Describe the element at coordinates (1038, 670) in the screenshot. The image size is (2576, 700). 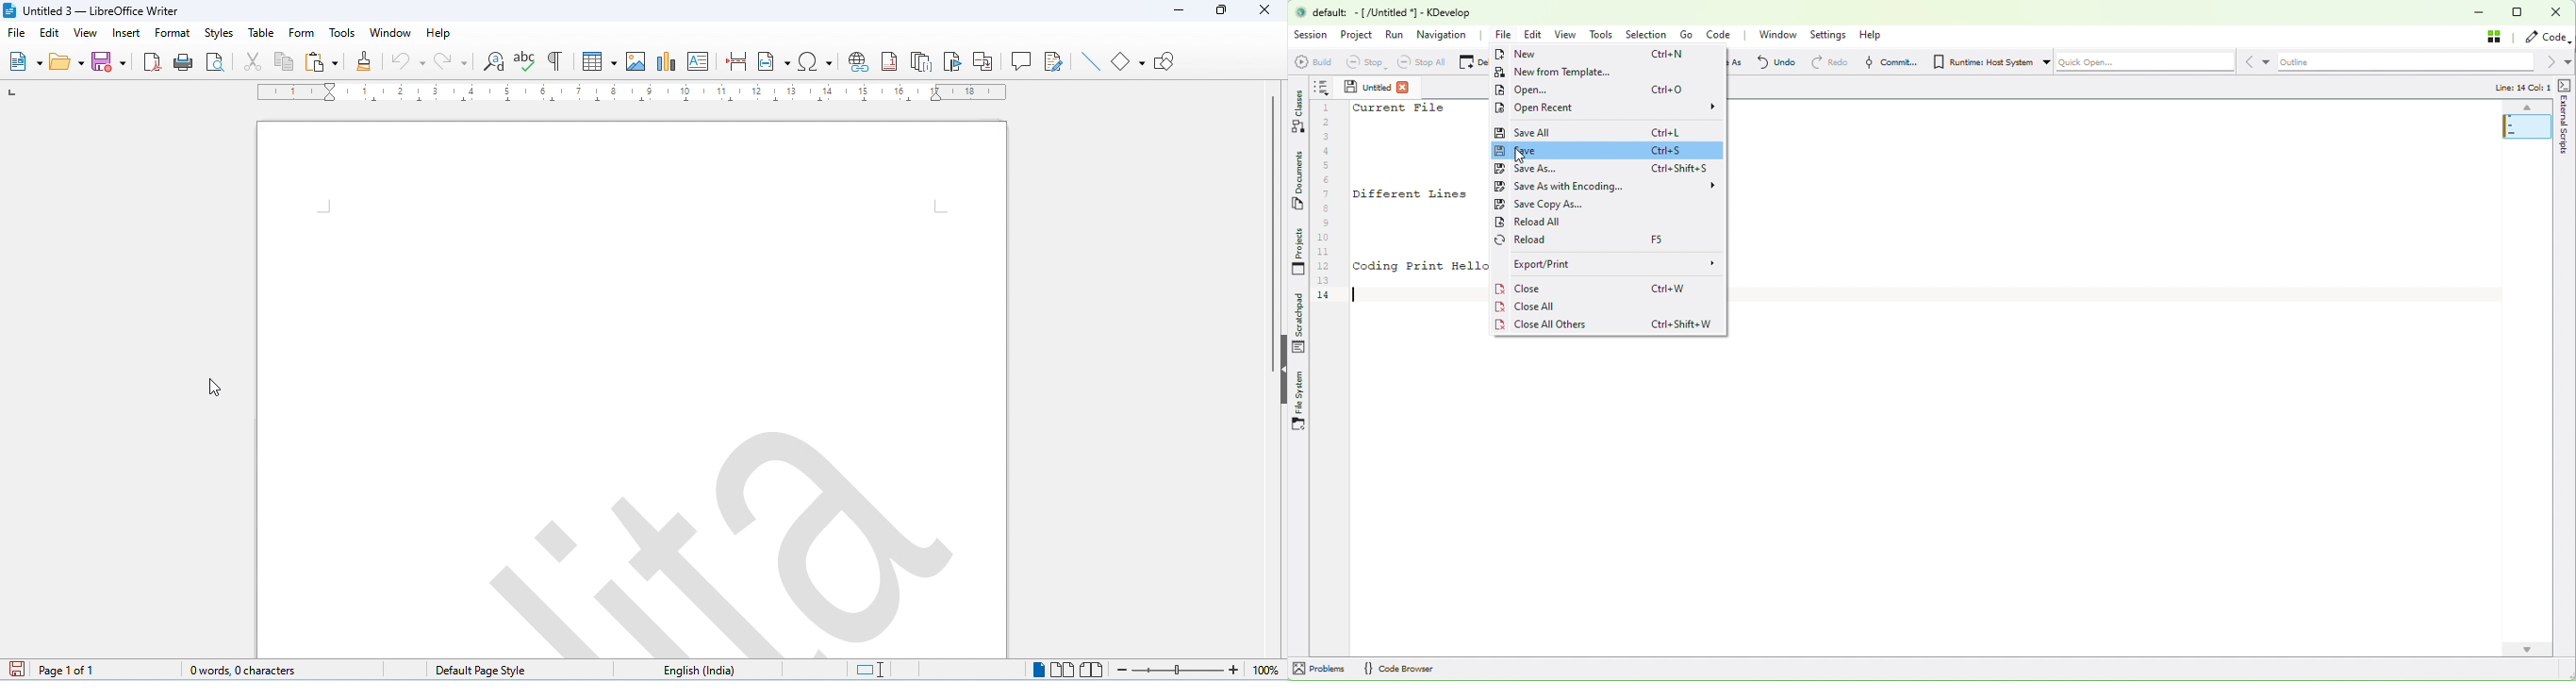
I see `single page view` at that location.